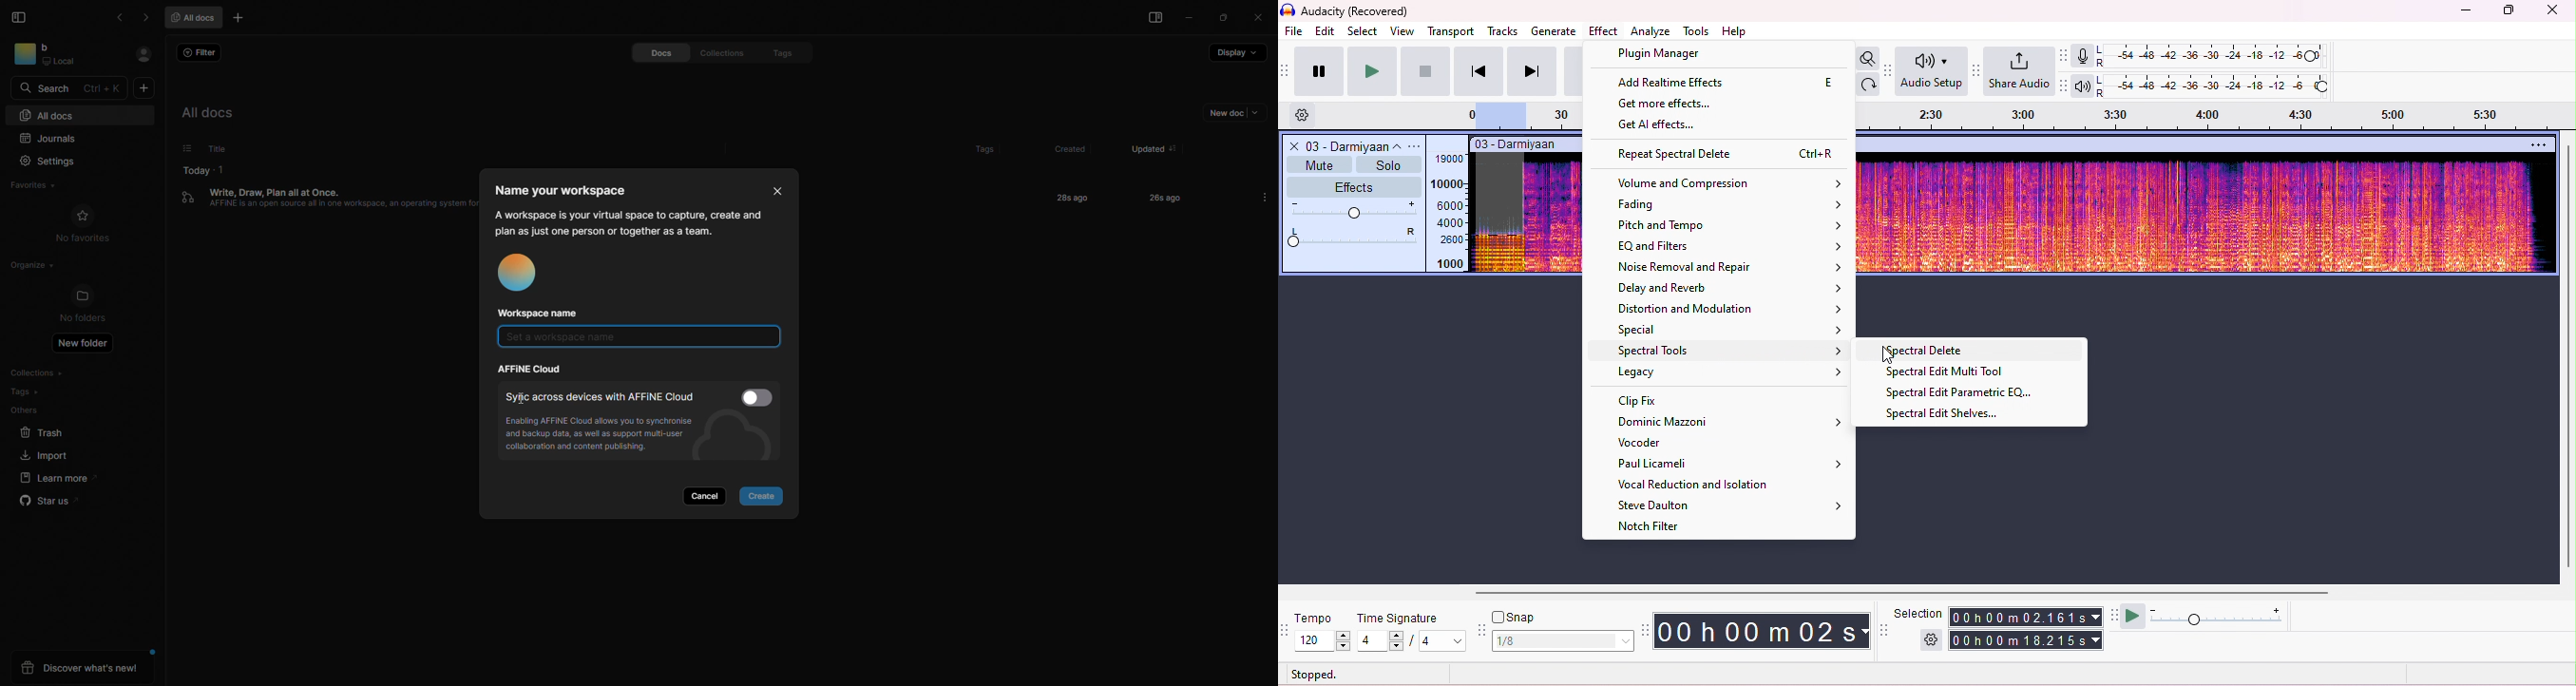 Image resolution: width=2576 pixels, height=700 pixels. I want to click on snap, so click(1519, 616).